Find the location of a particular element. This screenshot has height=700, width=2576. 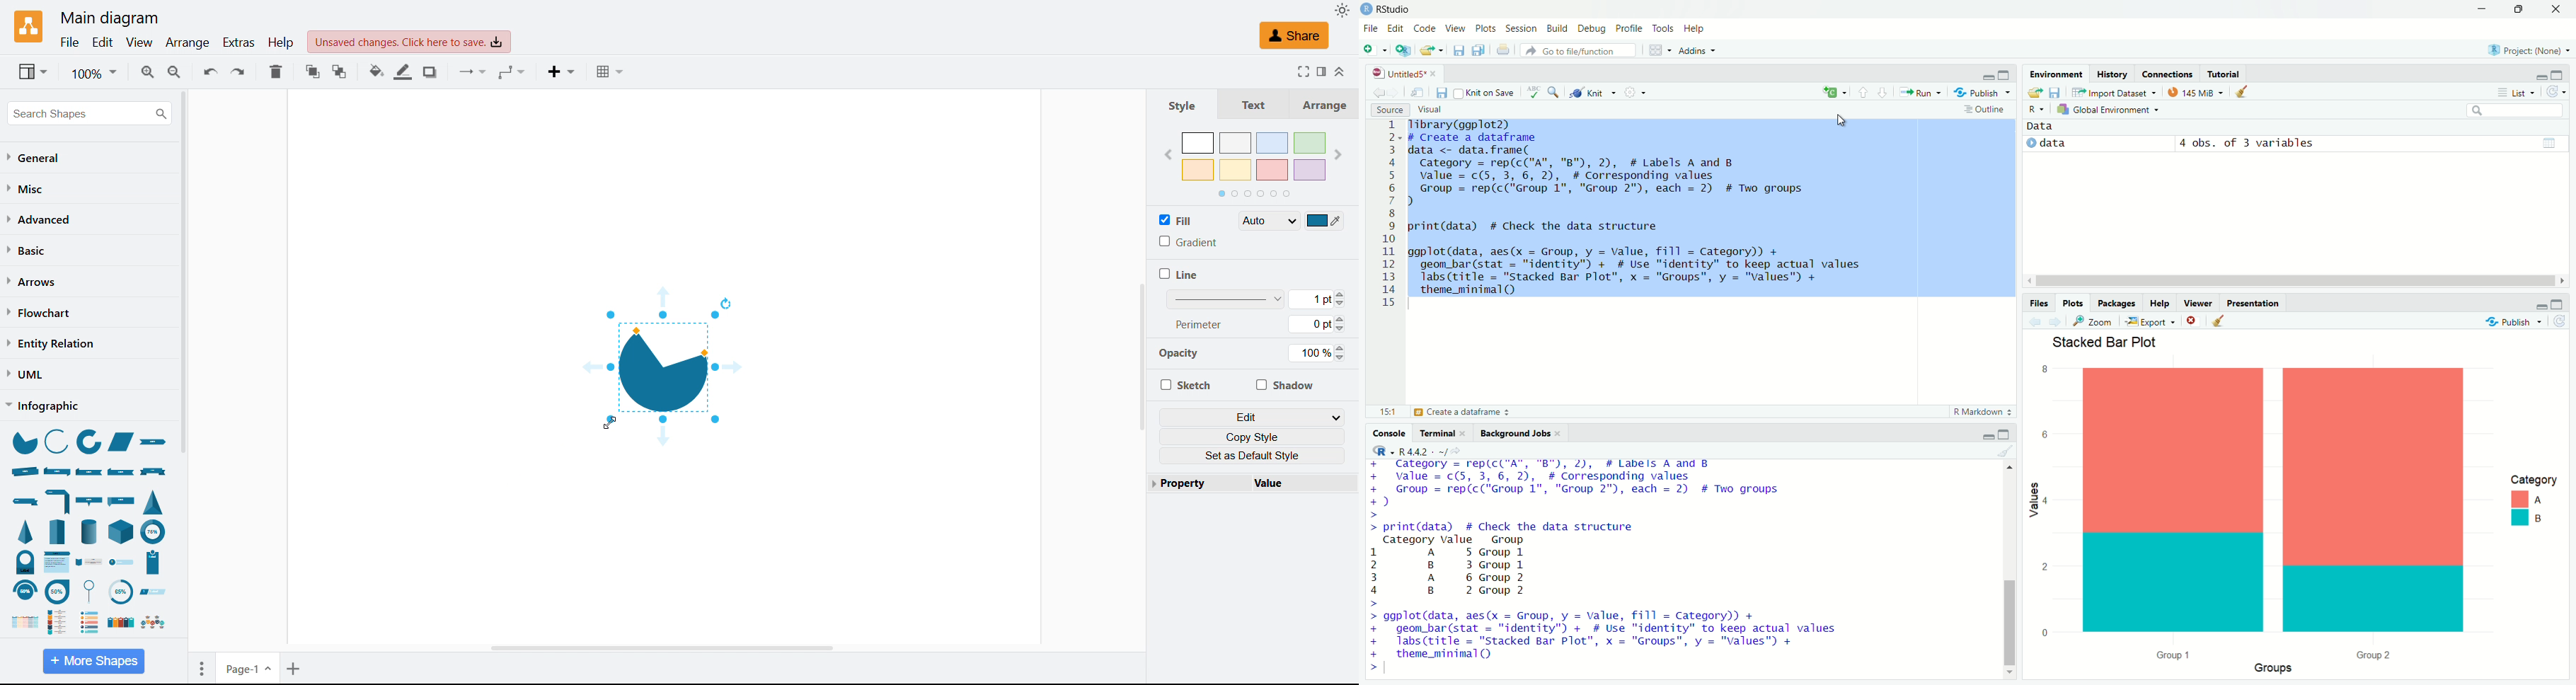

Global Environement is located at coordinates (2108, 109).